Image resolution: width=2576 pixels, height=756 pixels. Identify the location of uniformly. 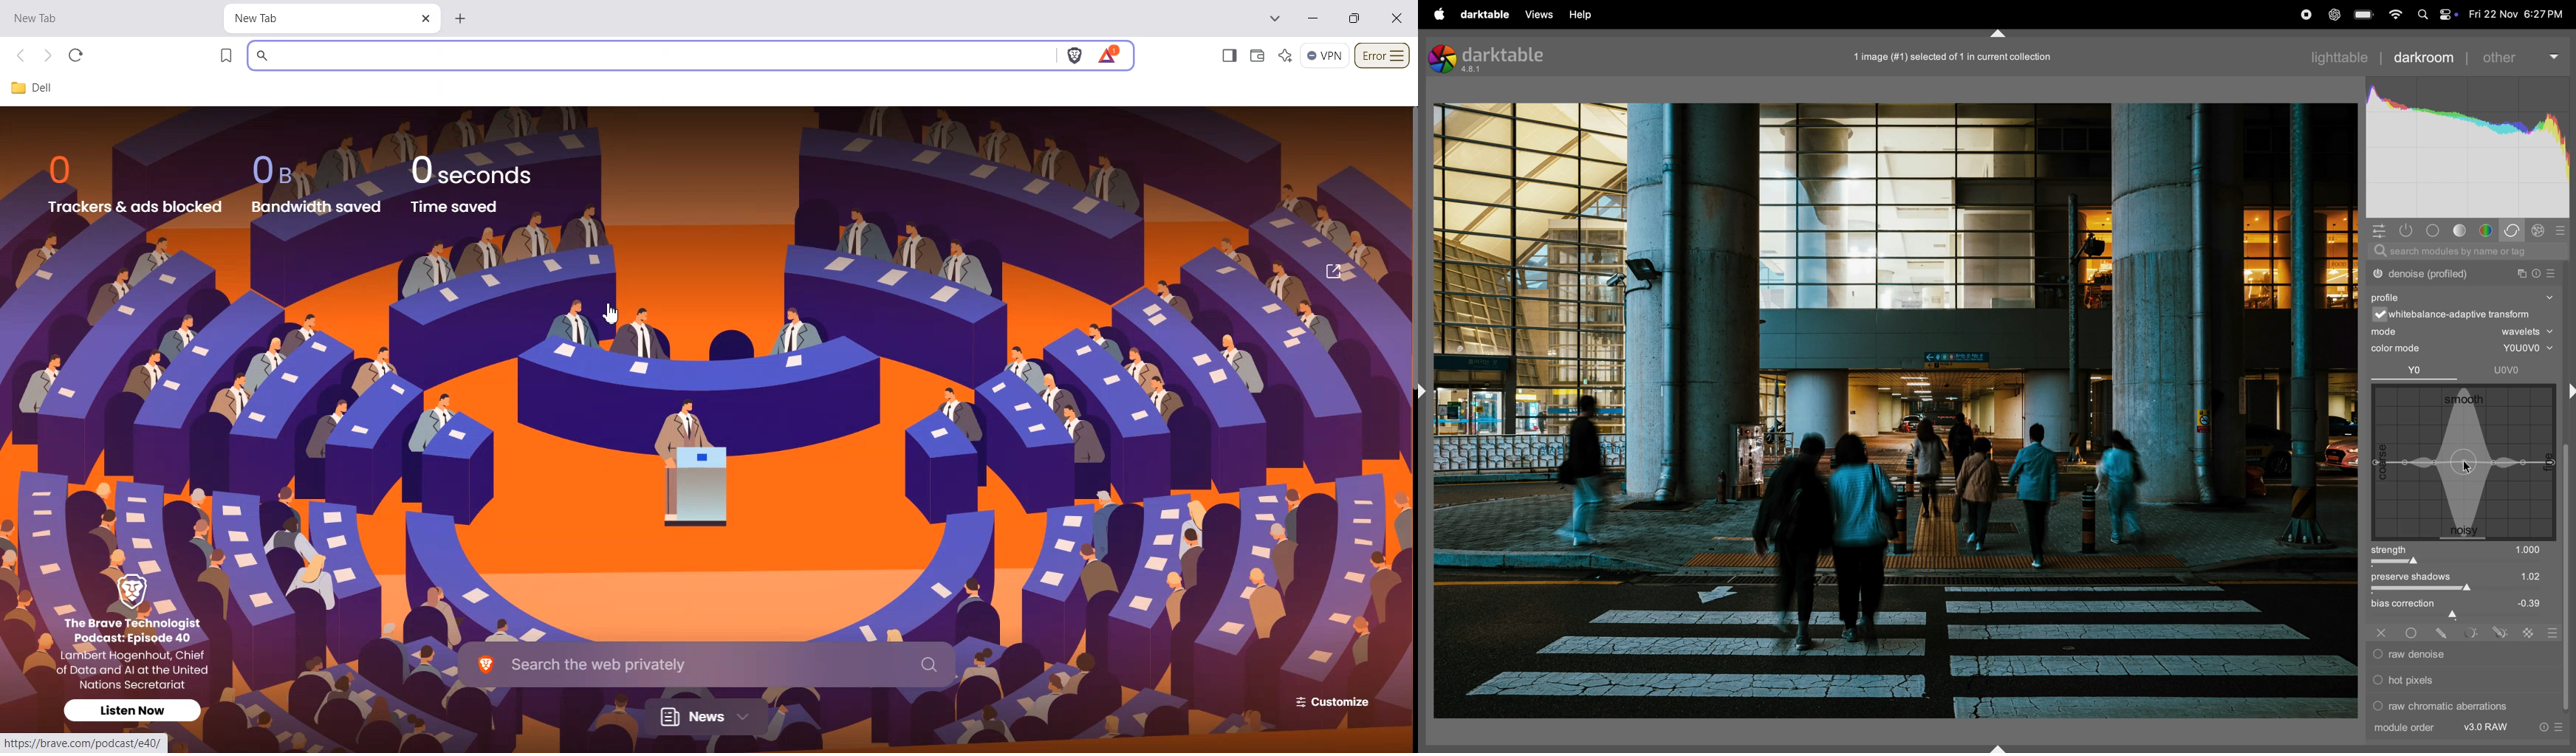
(2413, 633).